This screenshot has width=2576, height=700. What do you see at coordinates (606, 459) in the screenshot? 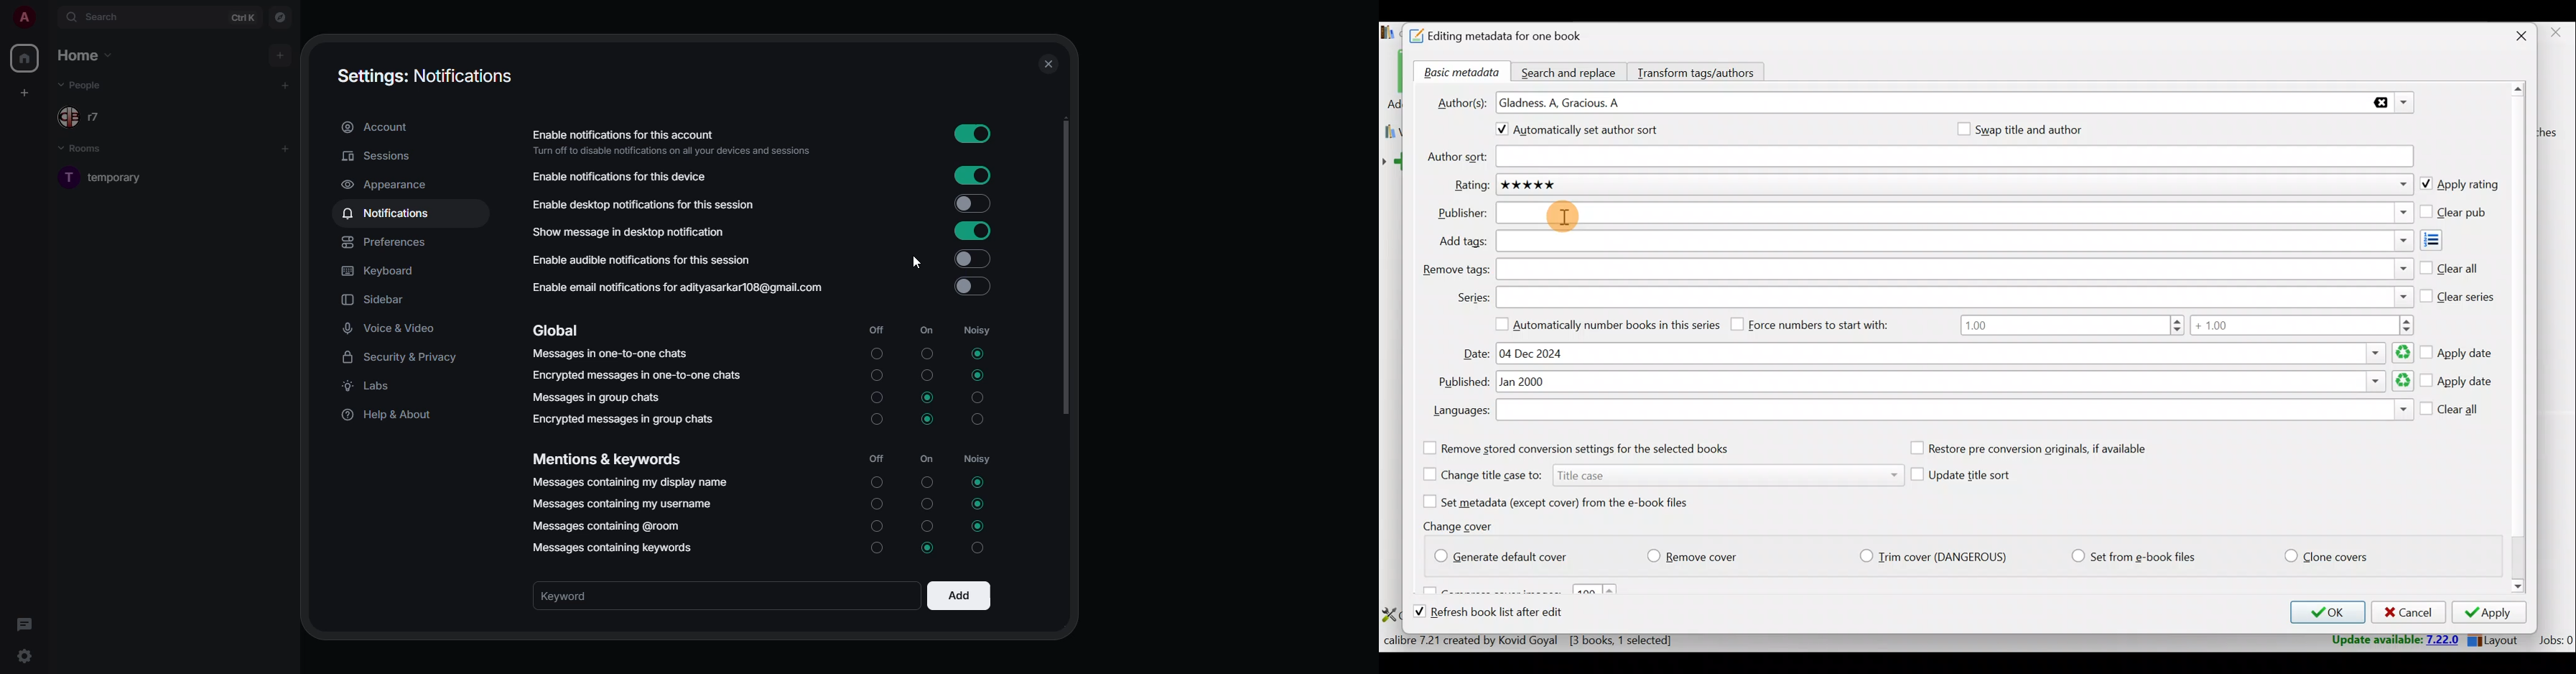
I see `mentions & keywords` at bounding box center [606, 459].